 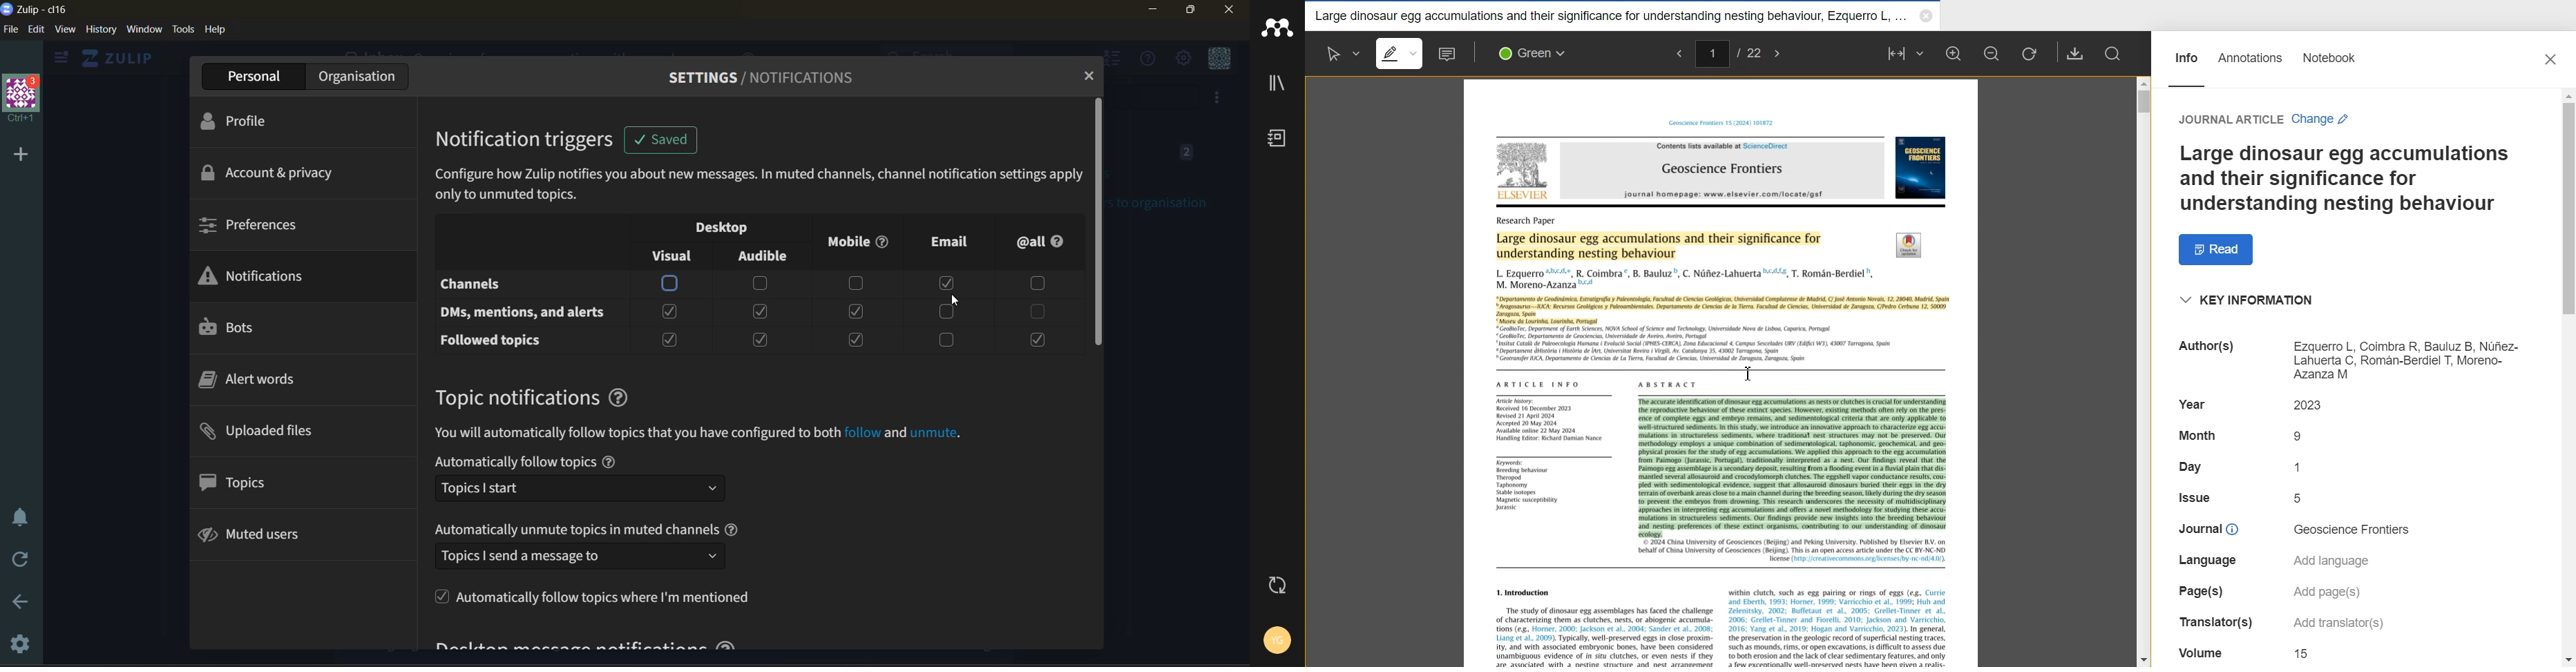 I want to click on Highlighted Text, so click(x=1723, y=311).